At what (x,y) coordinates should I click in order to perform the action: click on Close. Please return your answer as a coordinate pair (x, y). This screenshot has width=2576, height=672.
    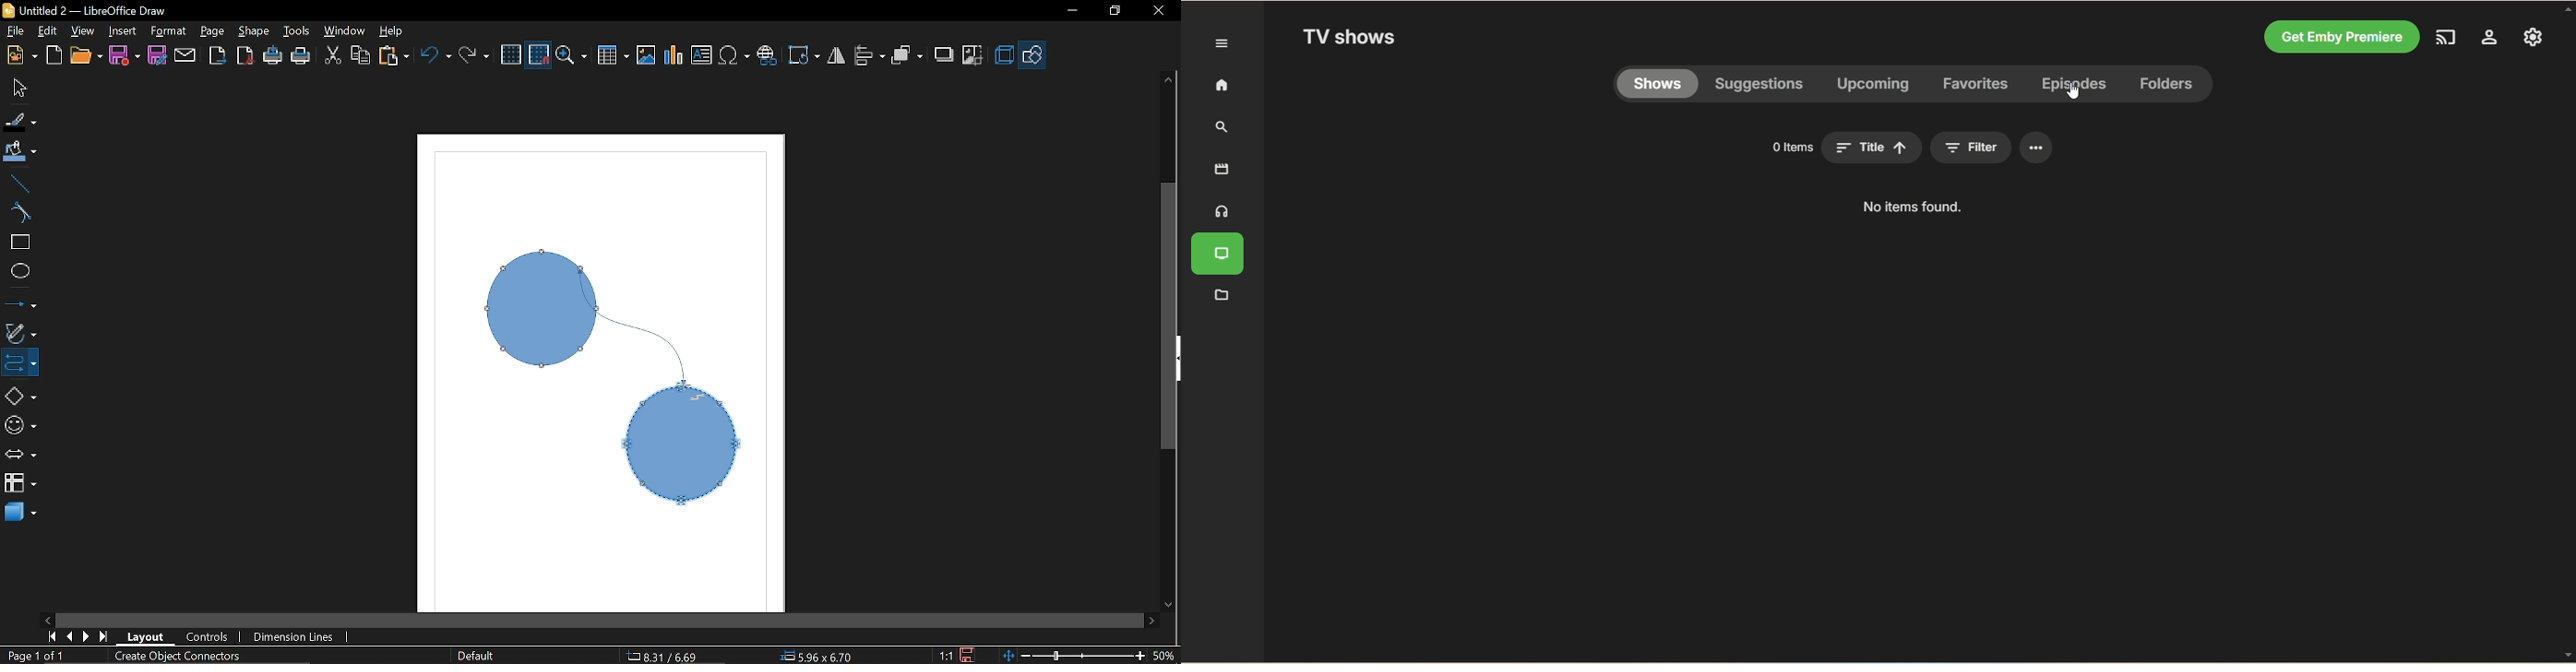
    Looking at the image, I should click on (1157, 12).